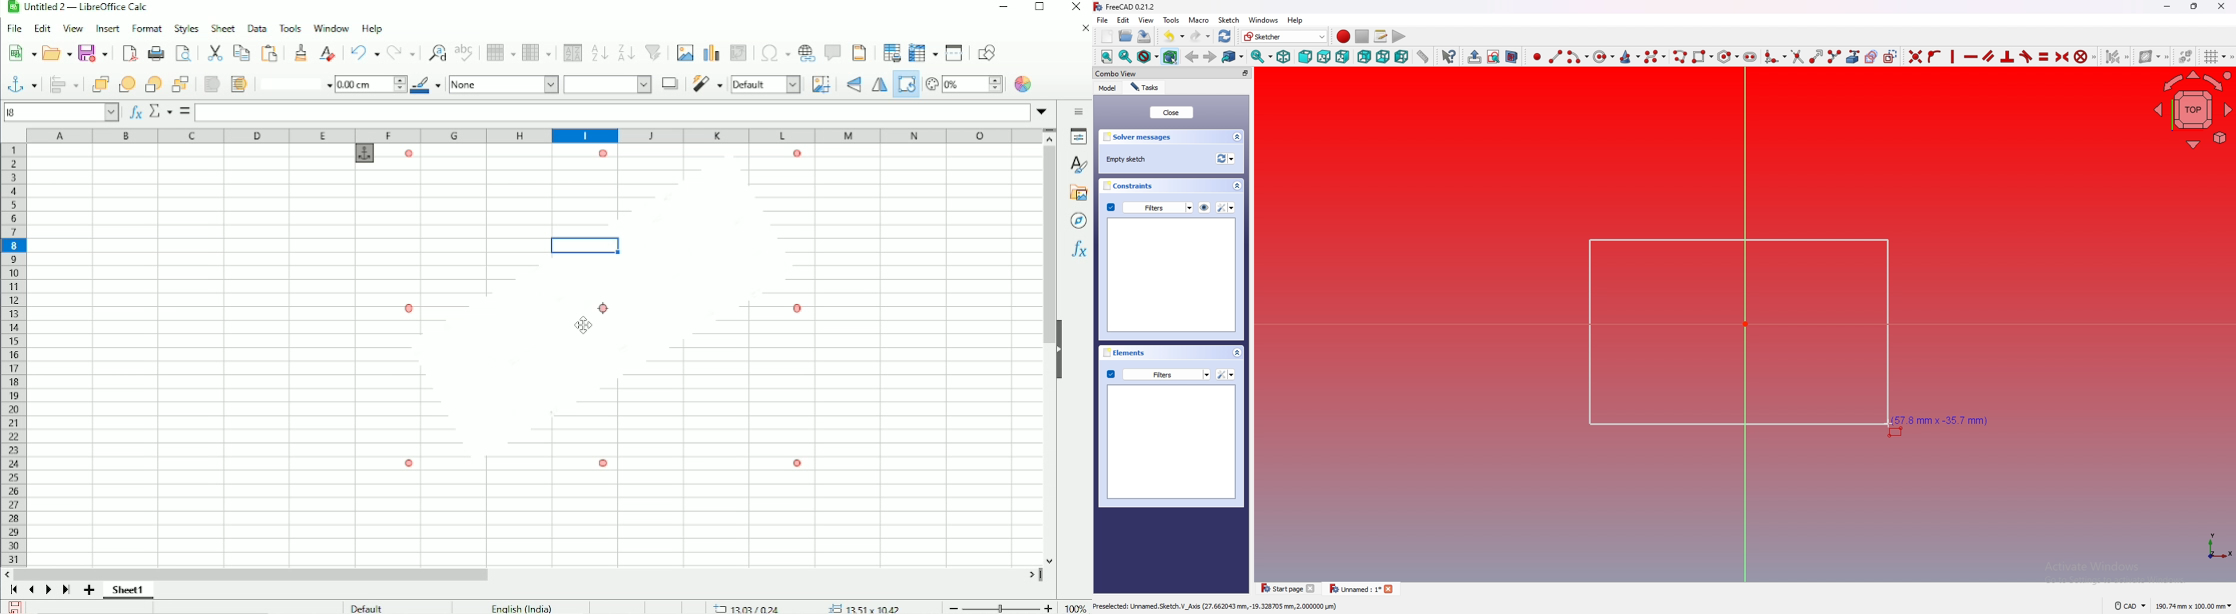  I want to click on cad navigation, so click(2131, 606).